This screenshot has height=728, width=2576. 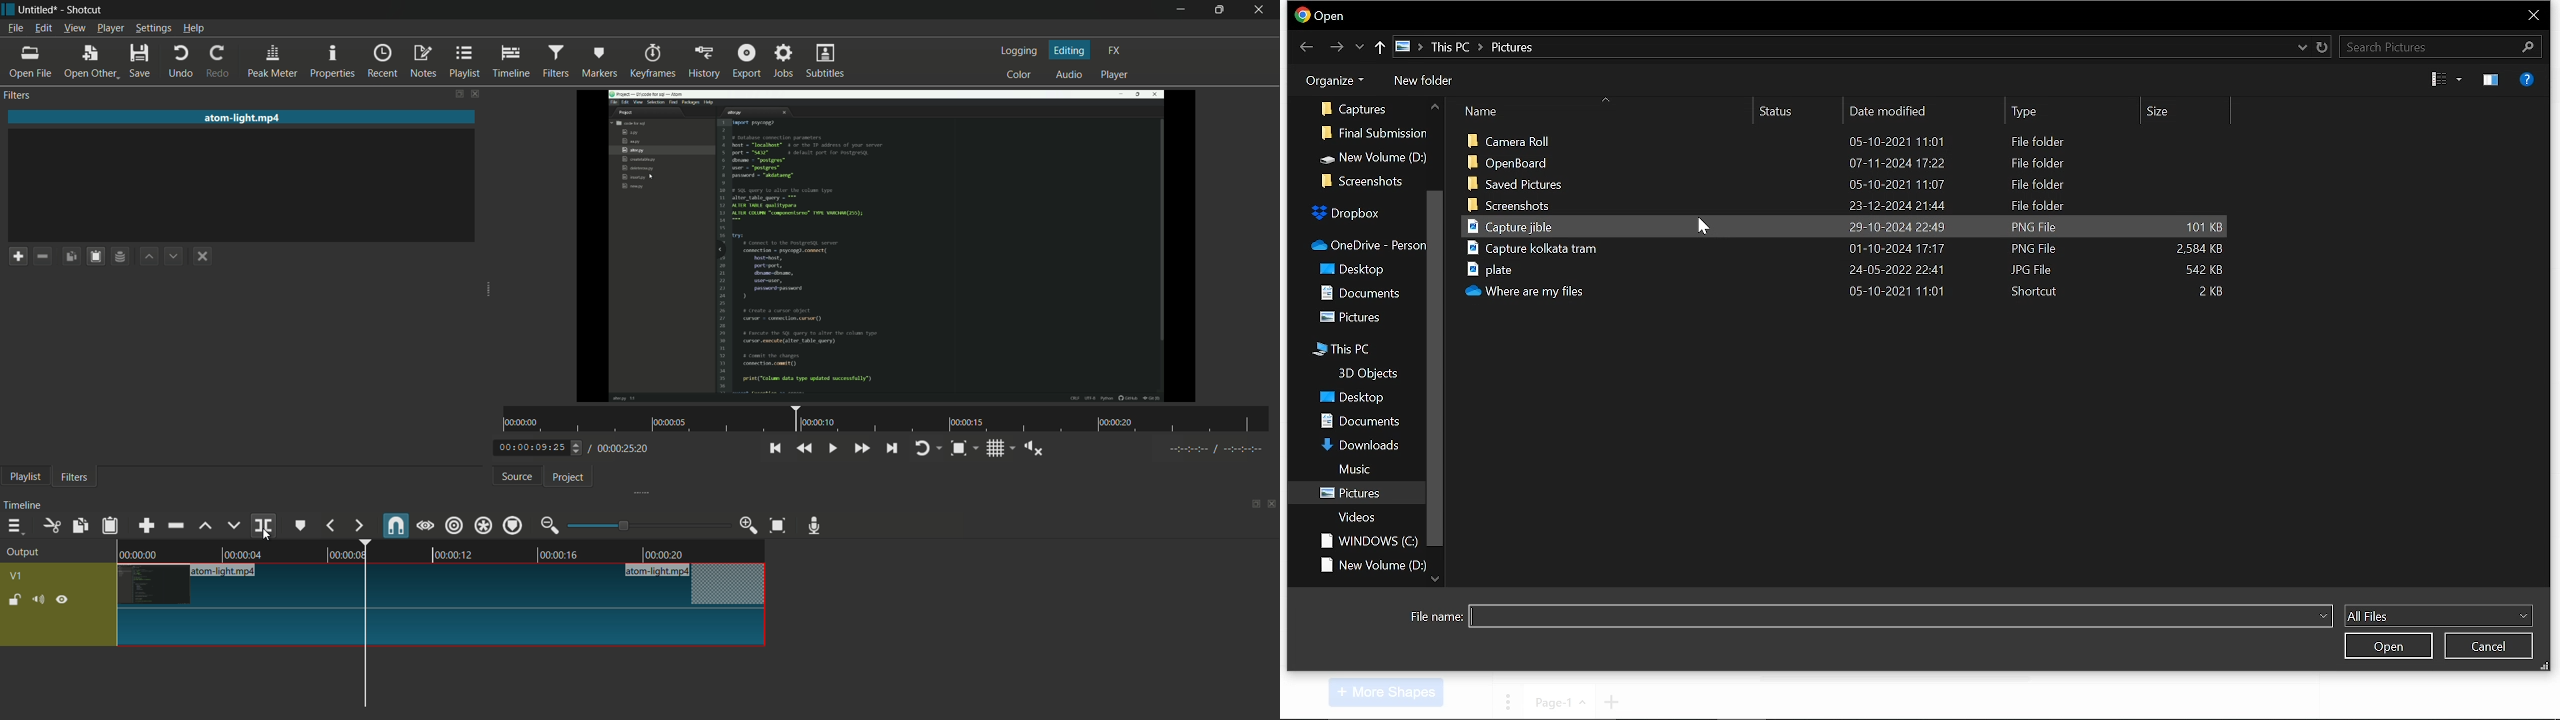 I want to click on zoom timeline to fit, so click(x=778, y=527).